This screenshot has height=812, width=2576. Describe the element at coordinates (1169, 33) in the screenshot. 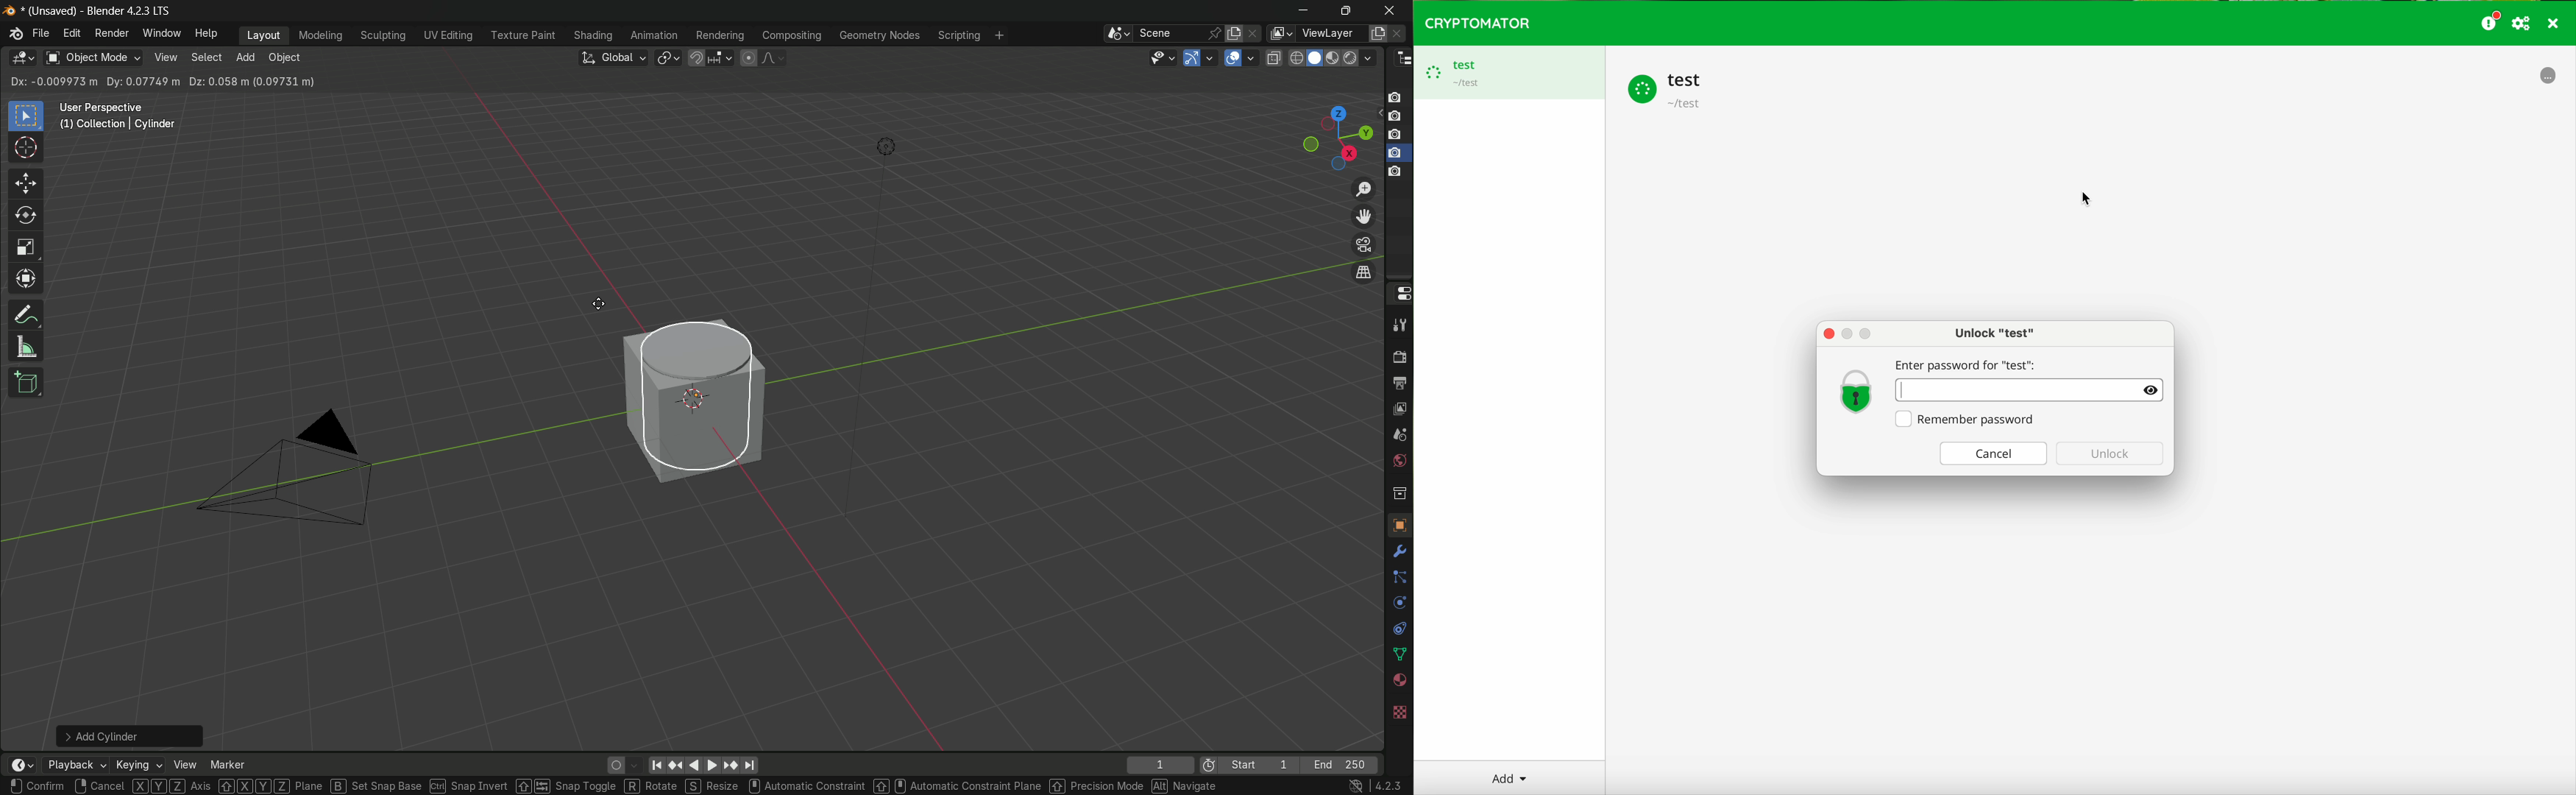

I see `scene name` at that location.